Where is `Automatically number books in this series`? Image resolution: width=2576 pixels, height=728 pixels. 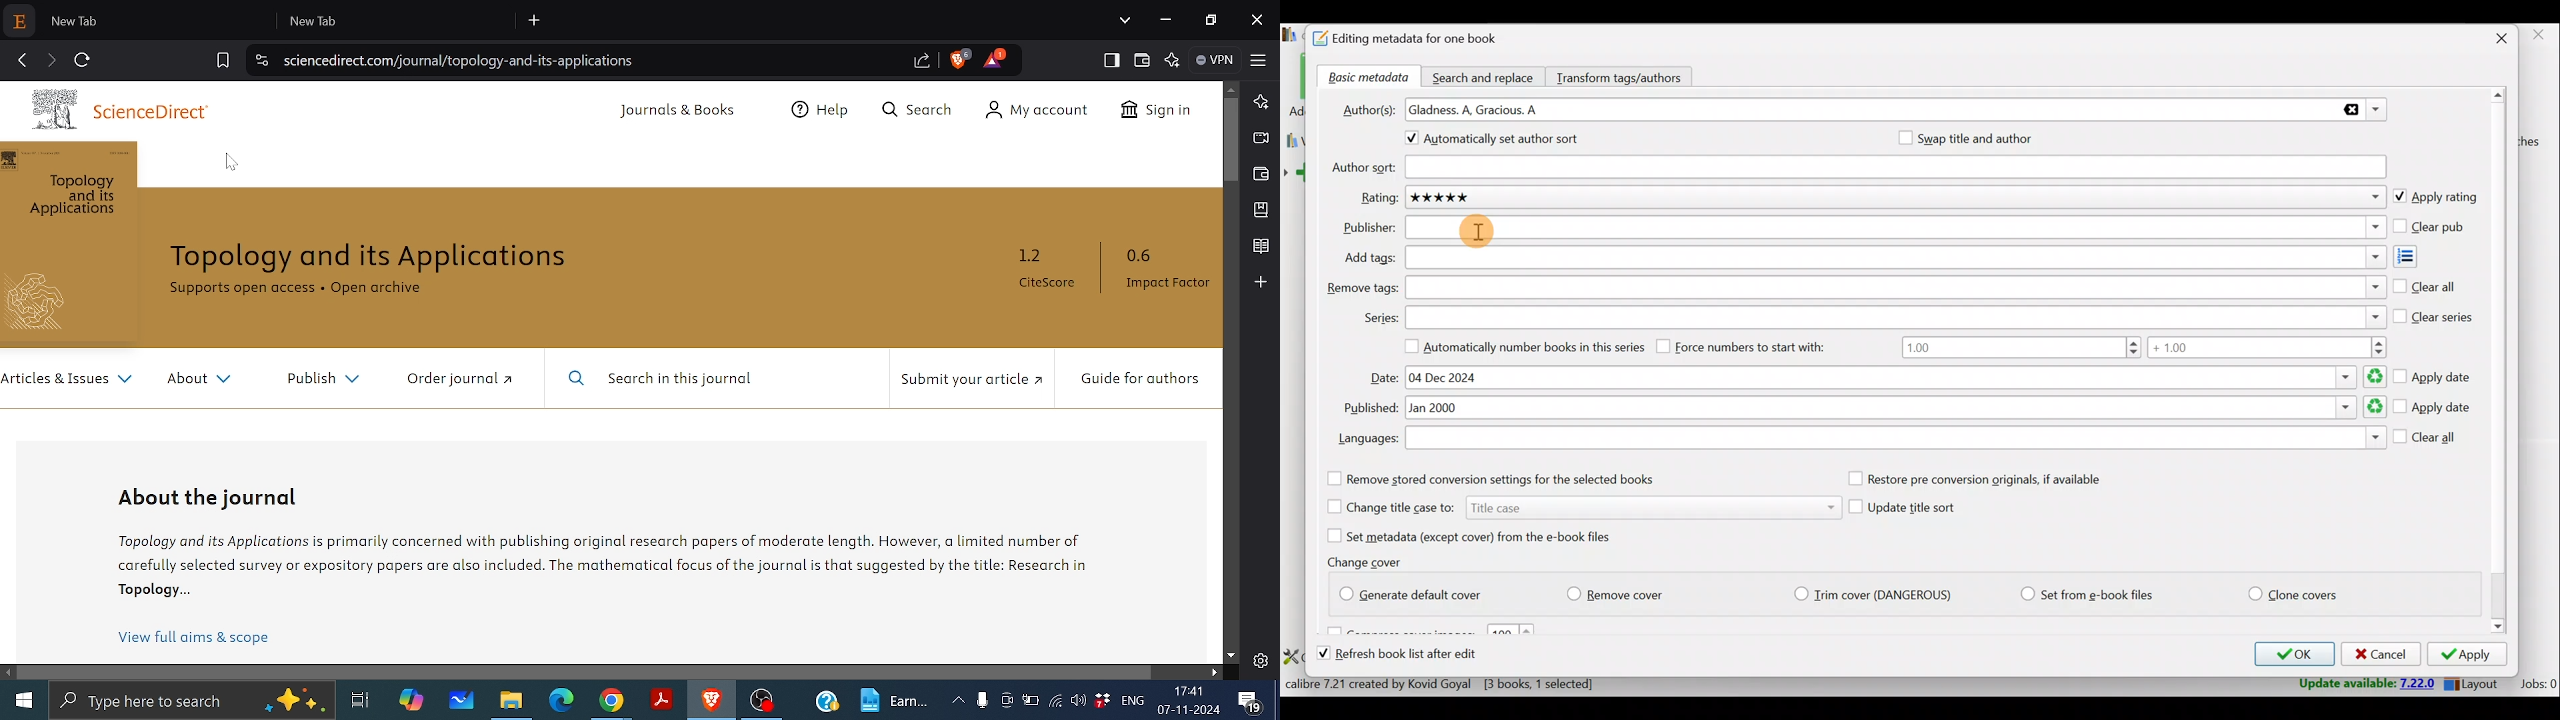
Automatically number books in this series is located at coordinates (1519, 345).